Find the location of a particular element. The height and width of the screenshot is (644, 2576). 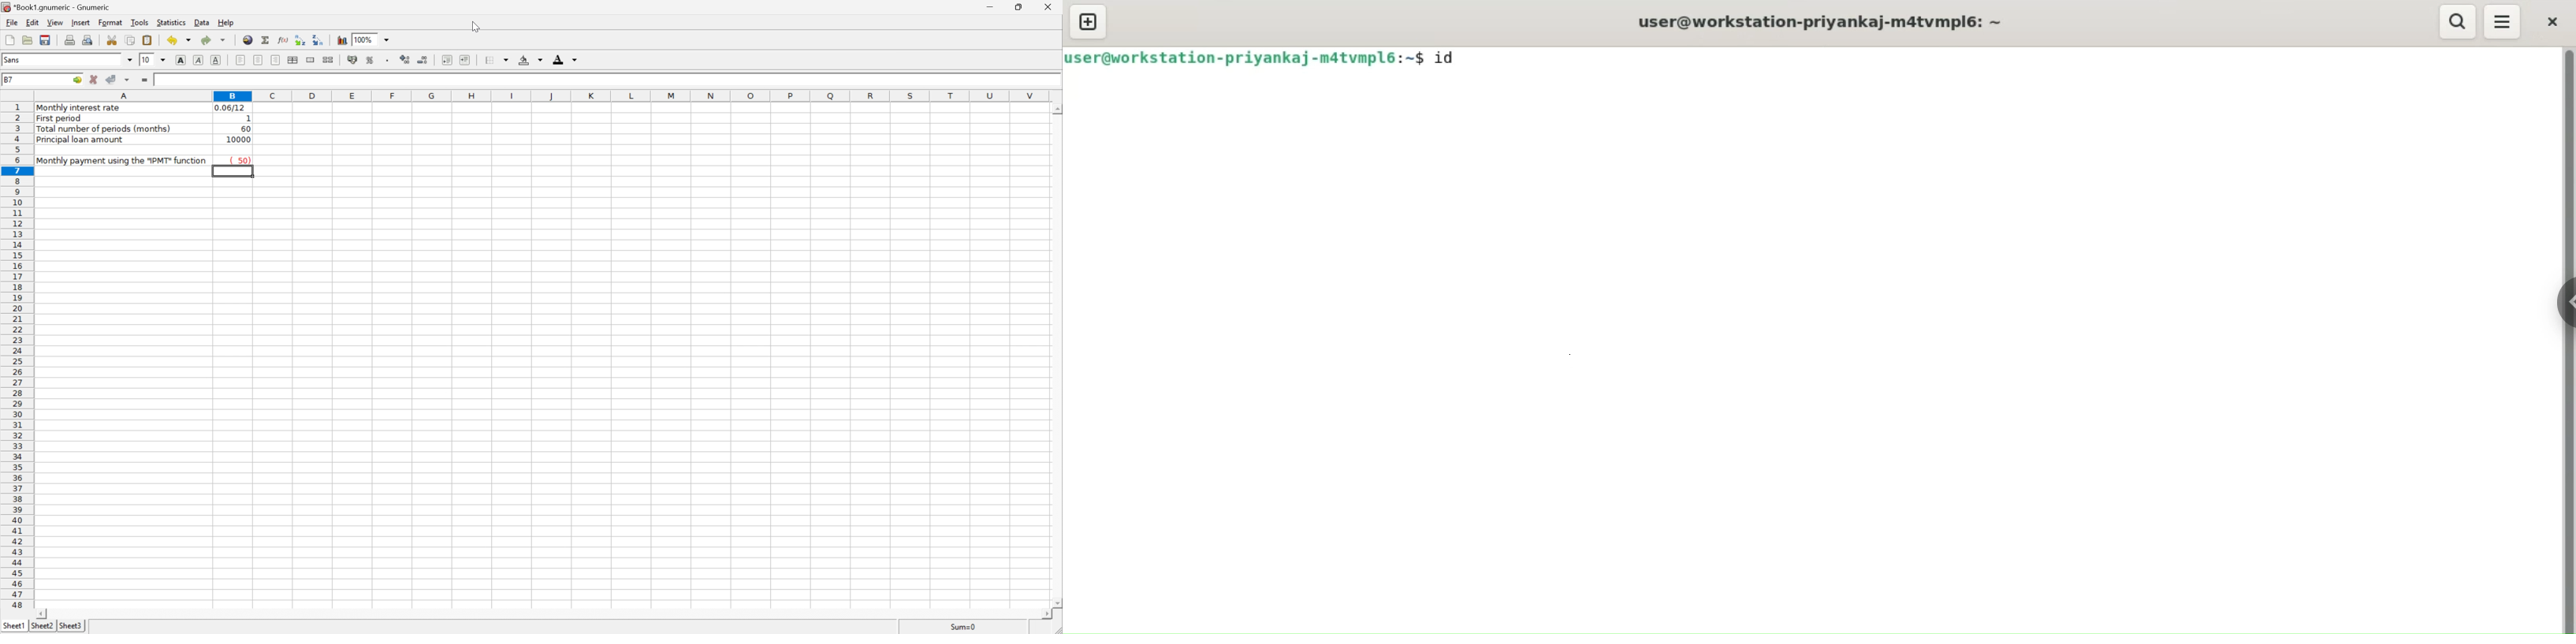

new tab is located at coordinates (1089, 21).